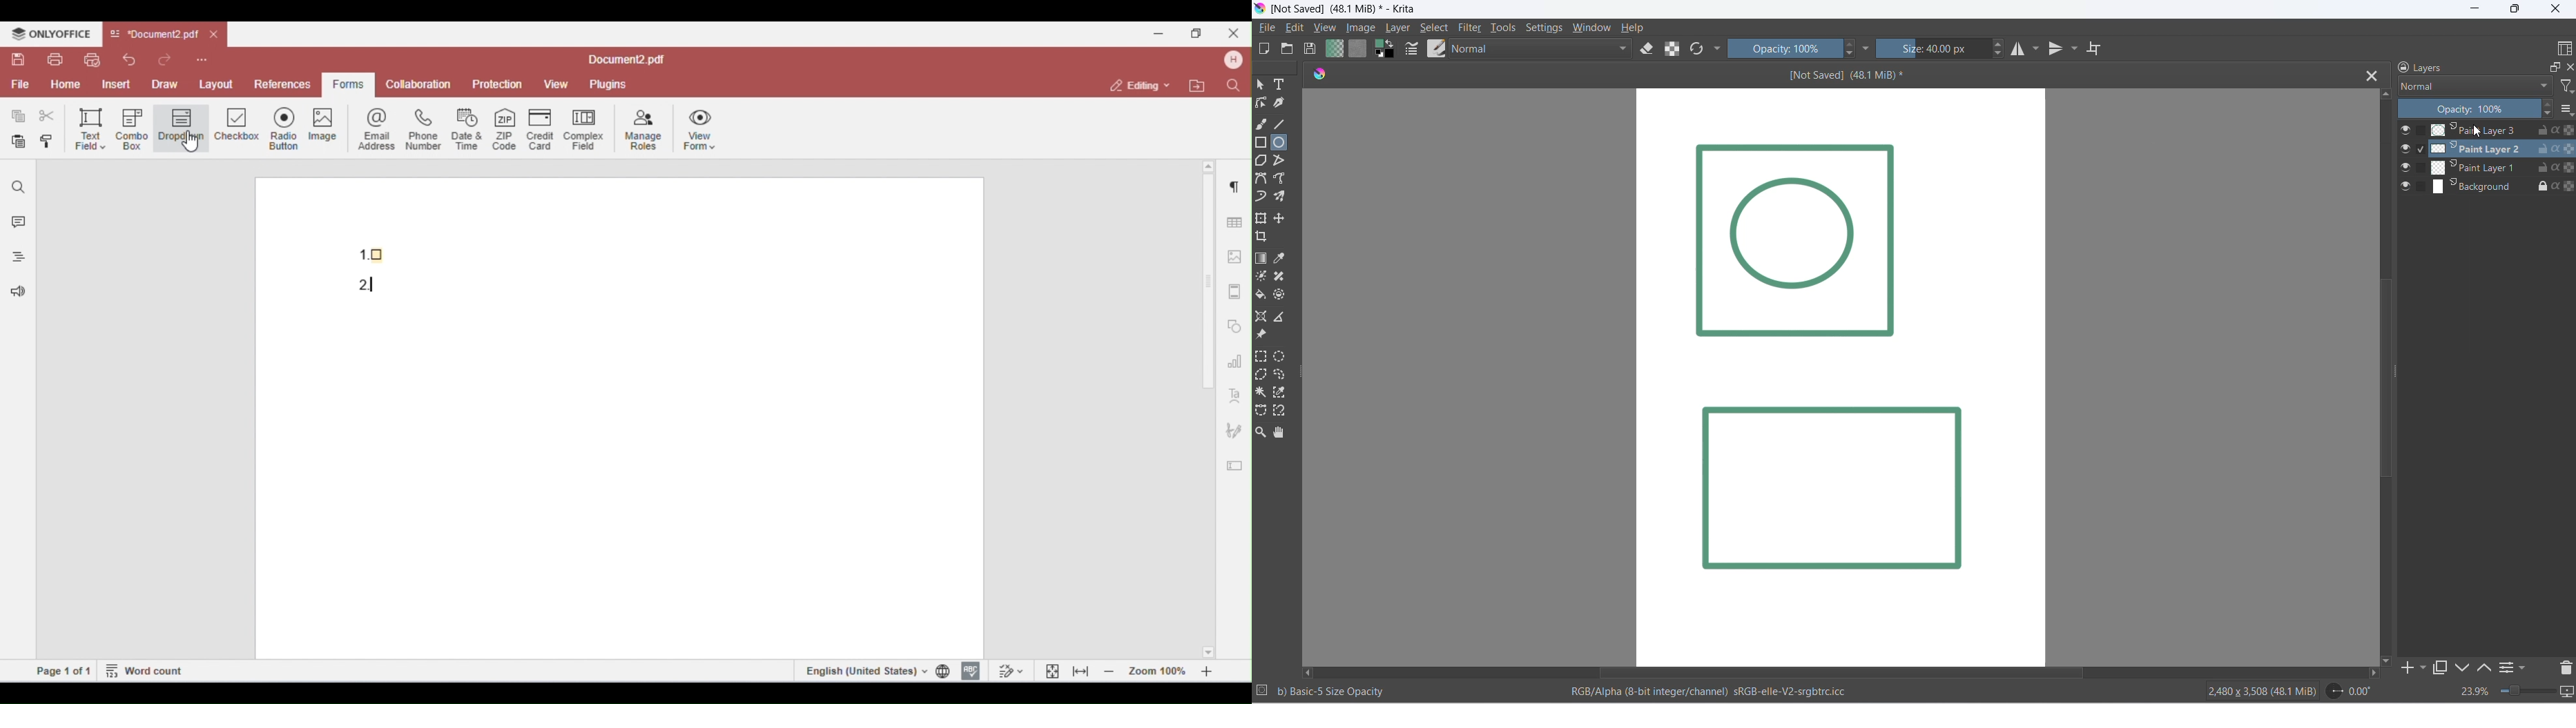 The width and height of the screenshot is (2576, 728). What do you see at coordinates (2385, 95) in the screenshot?
I see `move up button` at bounding box center [2385, 95].